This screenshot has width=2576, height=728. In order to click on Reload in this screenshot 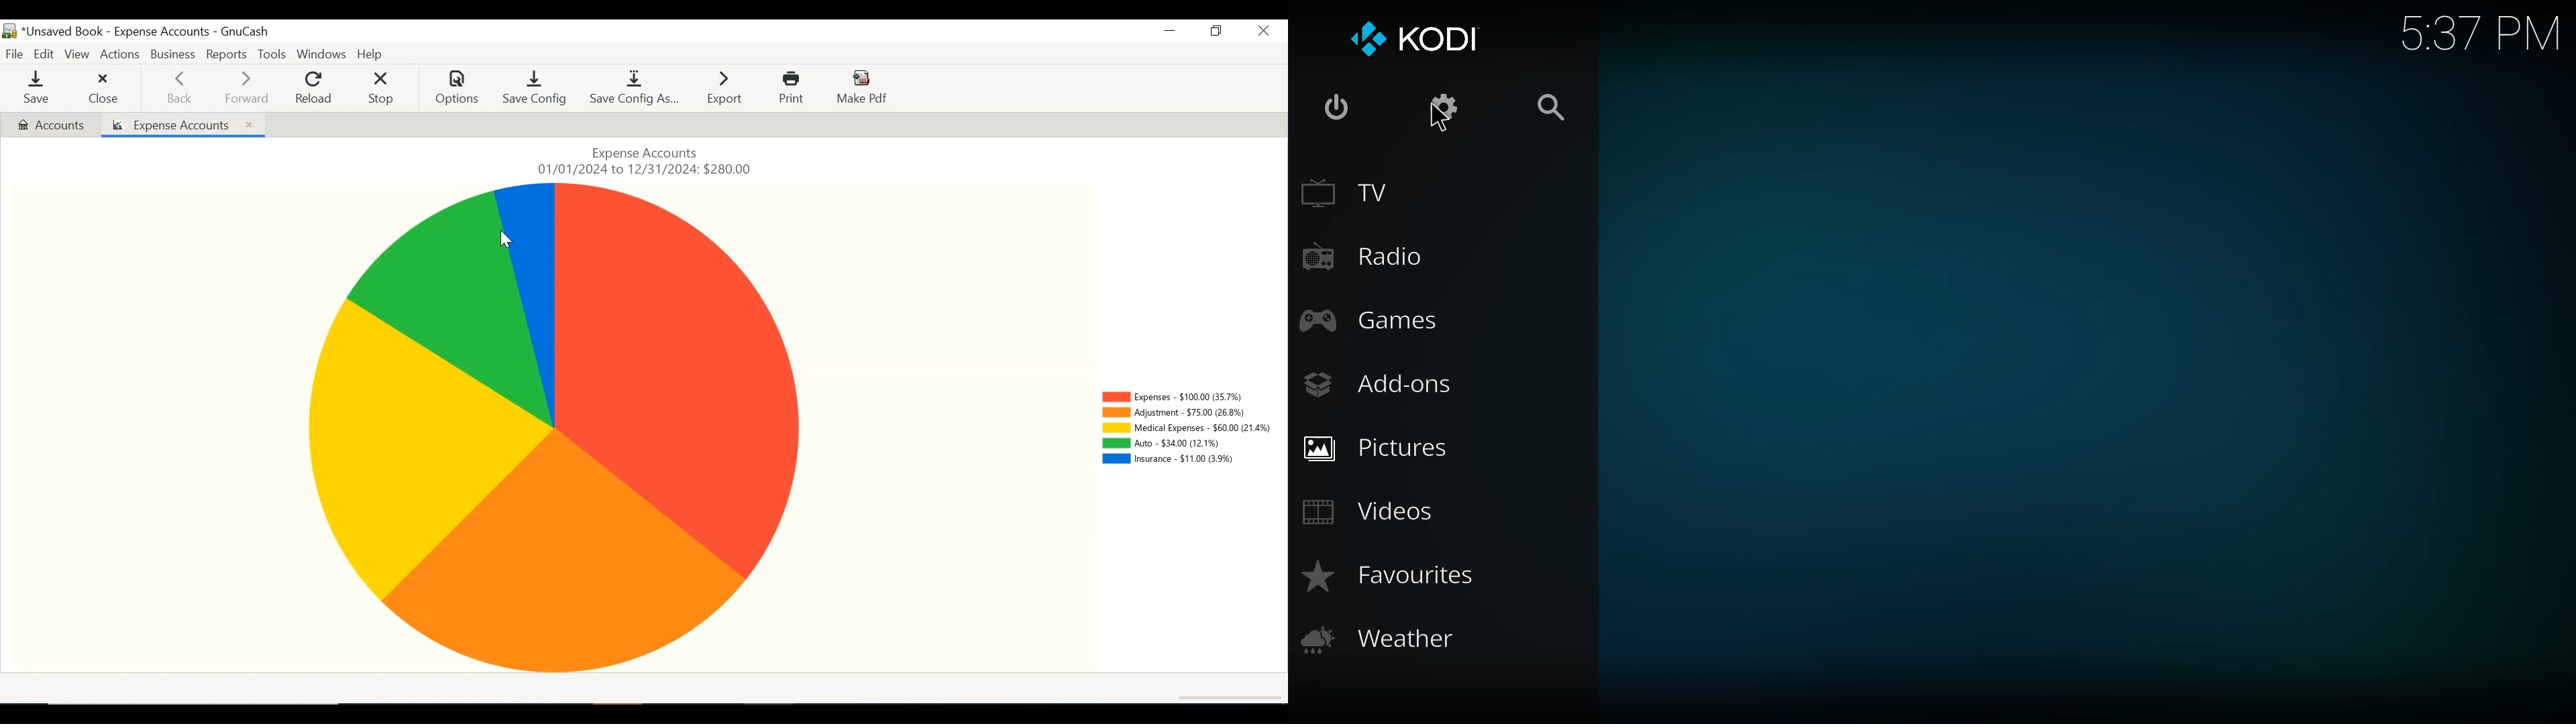, I will do `click(313, 88)`.